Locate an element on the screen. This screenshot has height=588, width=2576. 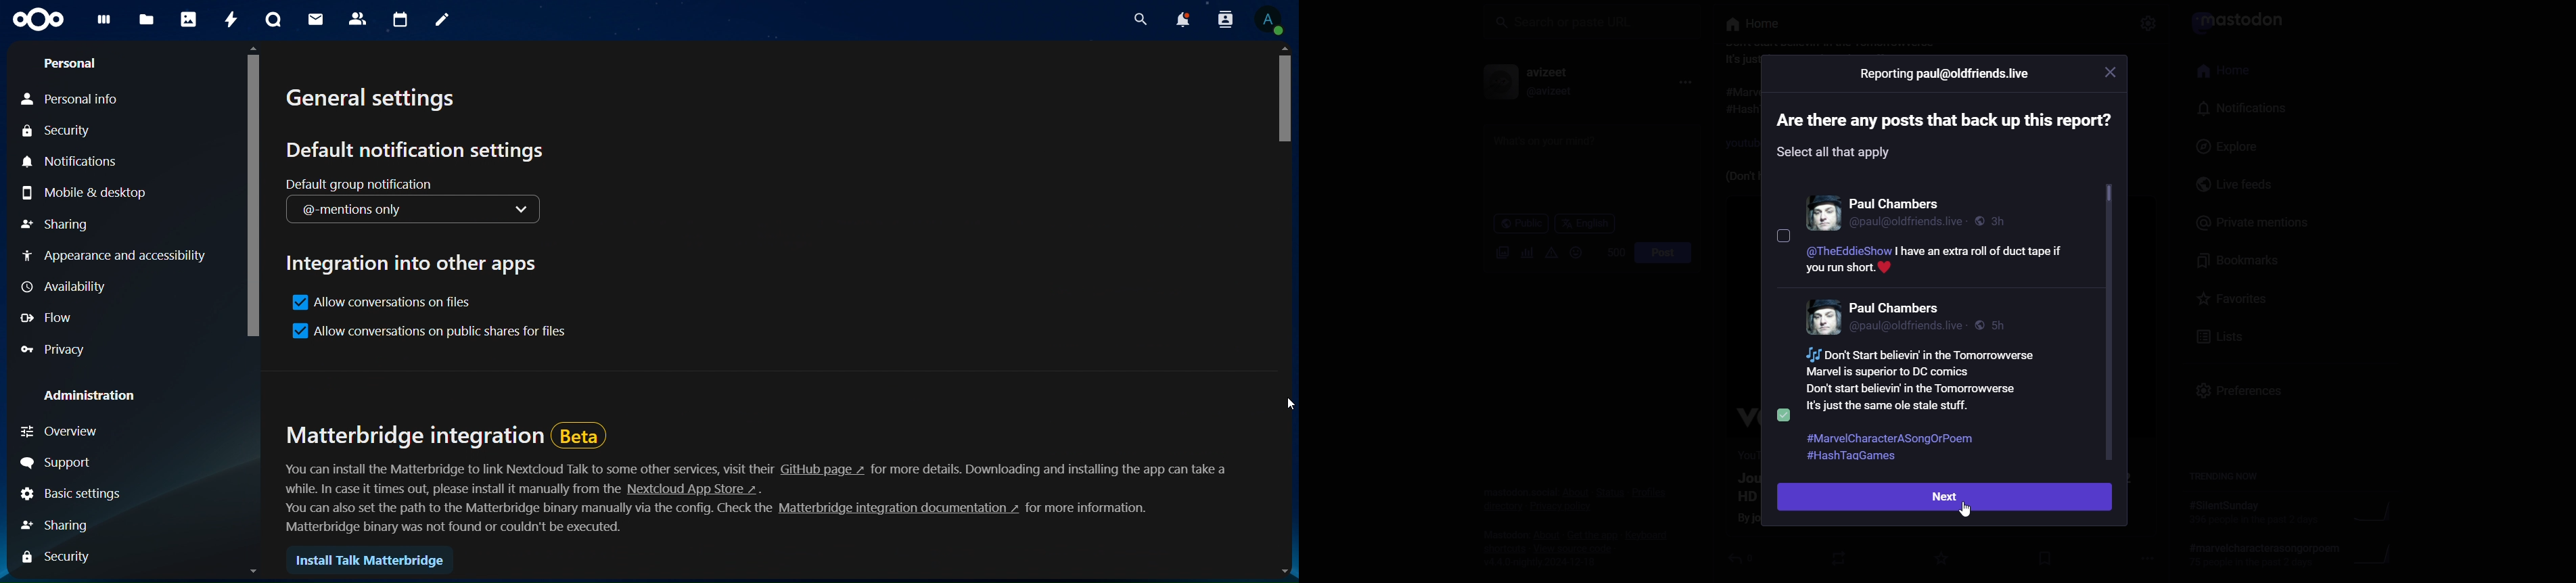
administration is located at coordinates (95, 397).